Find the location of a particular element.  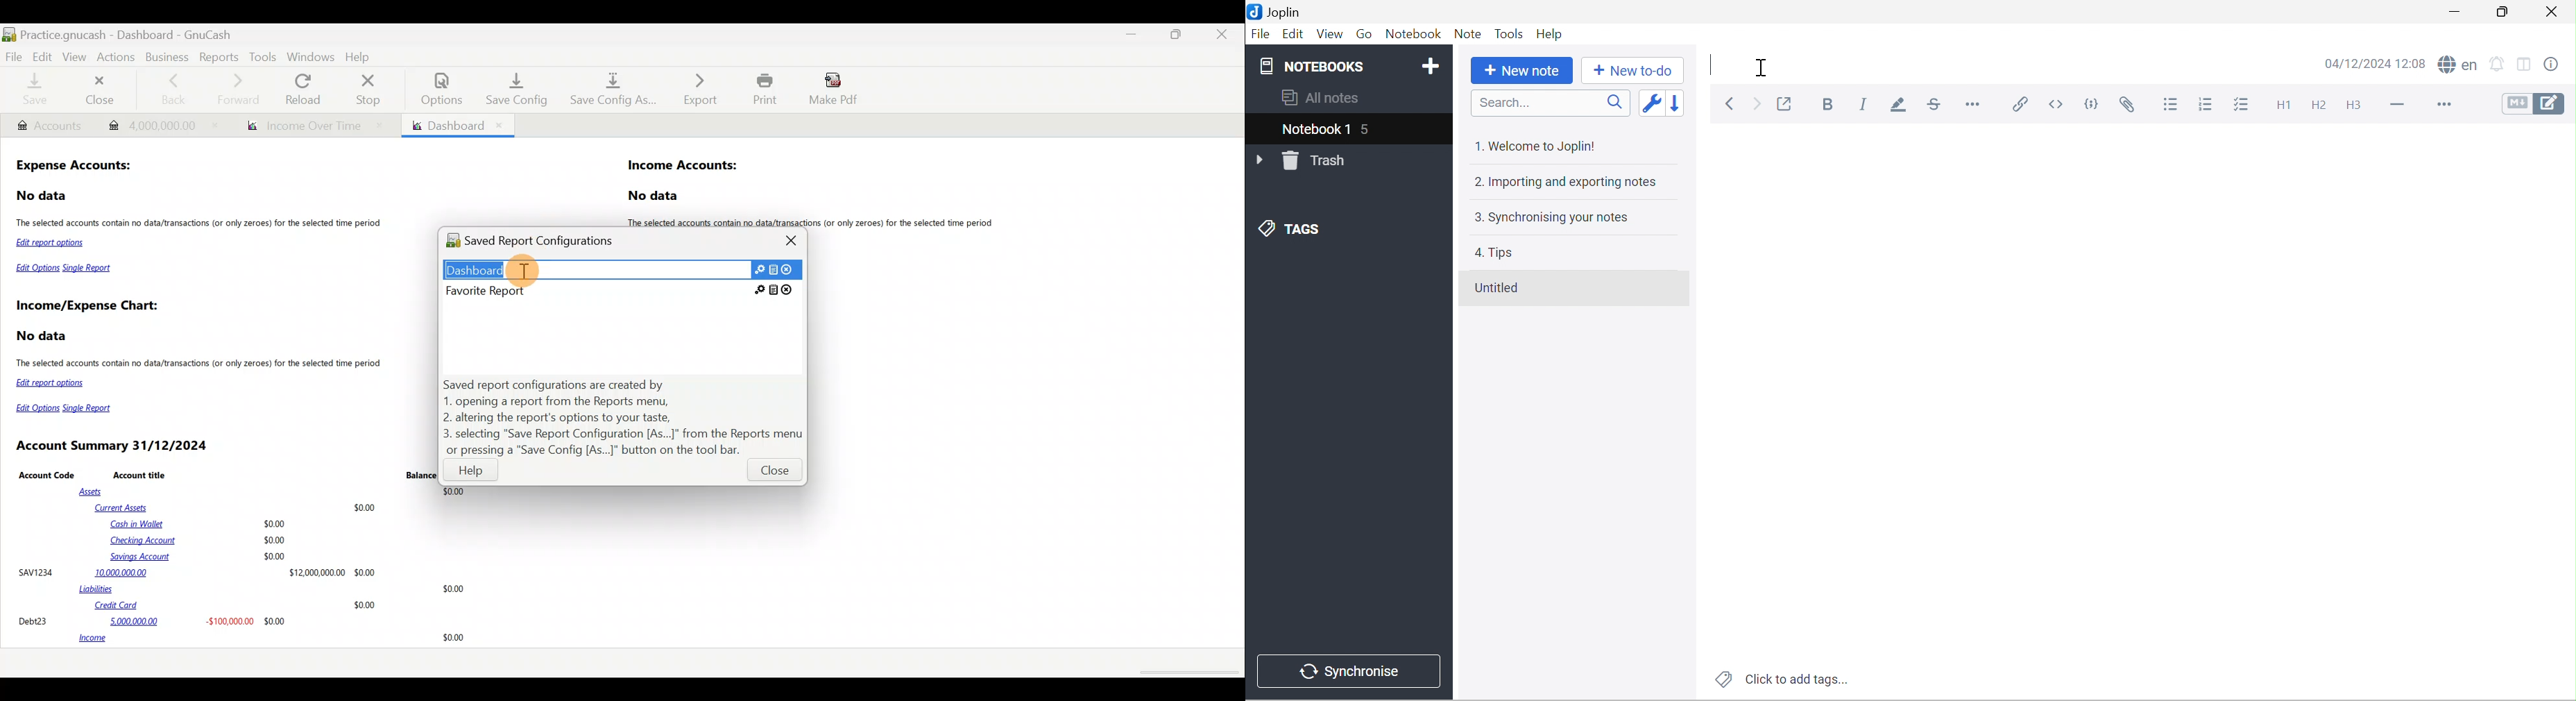

Export is located at coordinates (694, 89).